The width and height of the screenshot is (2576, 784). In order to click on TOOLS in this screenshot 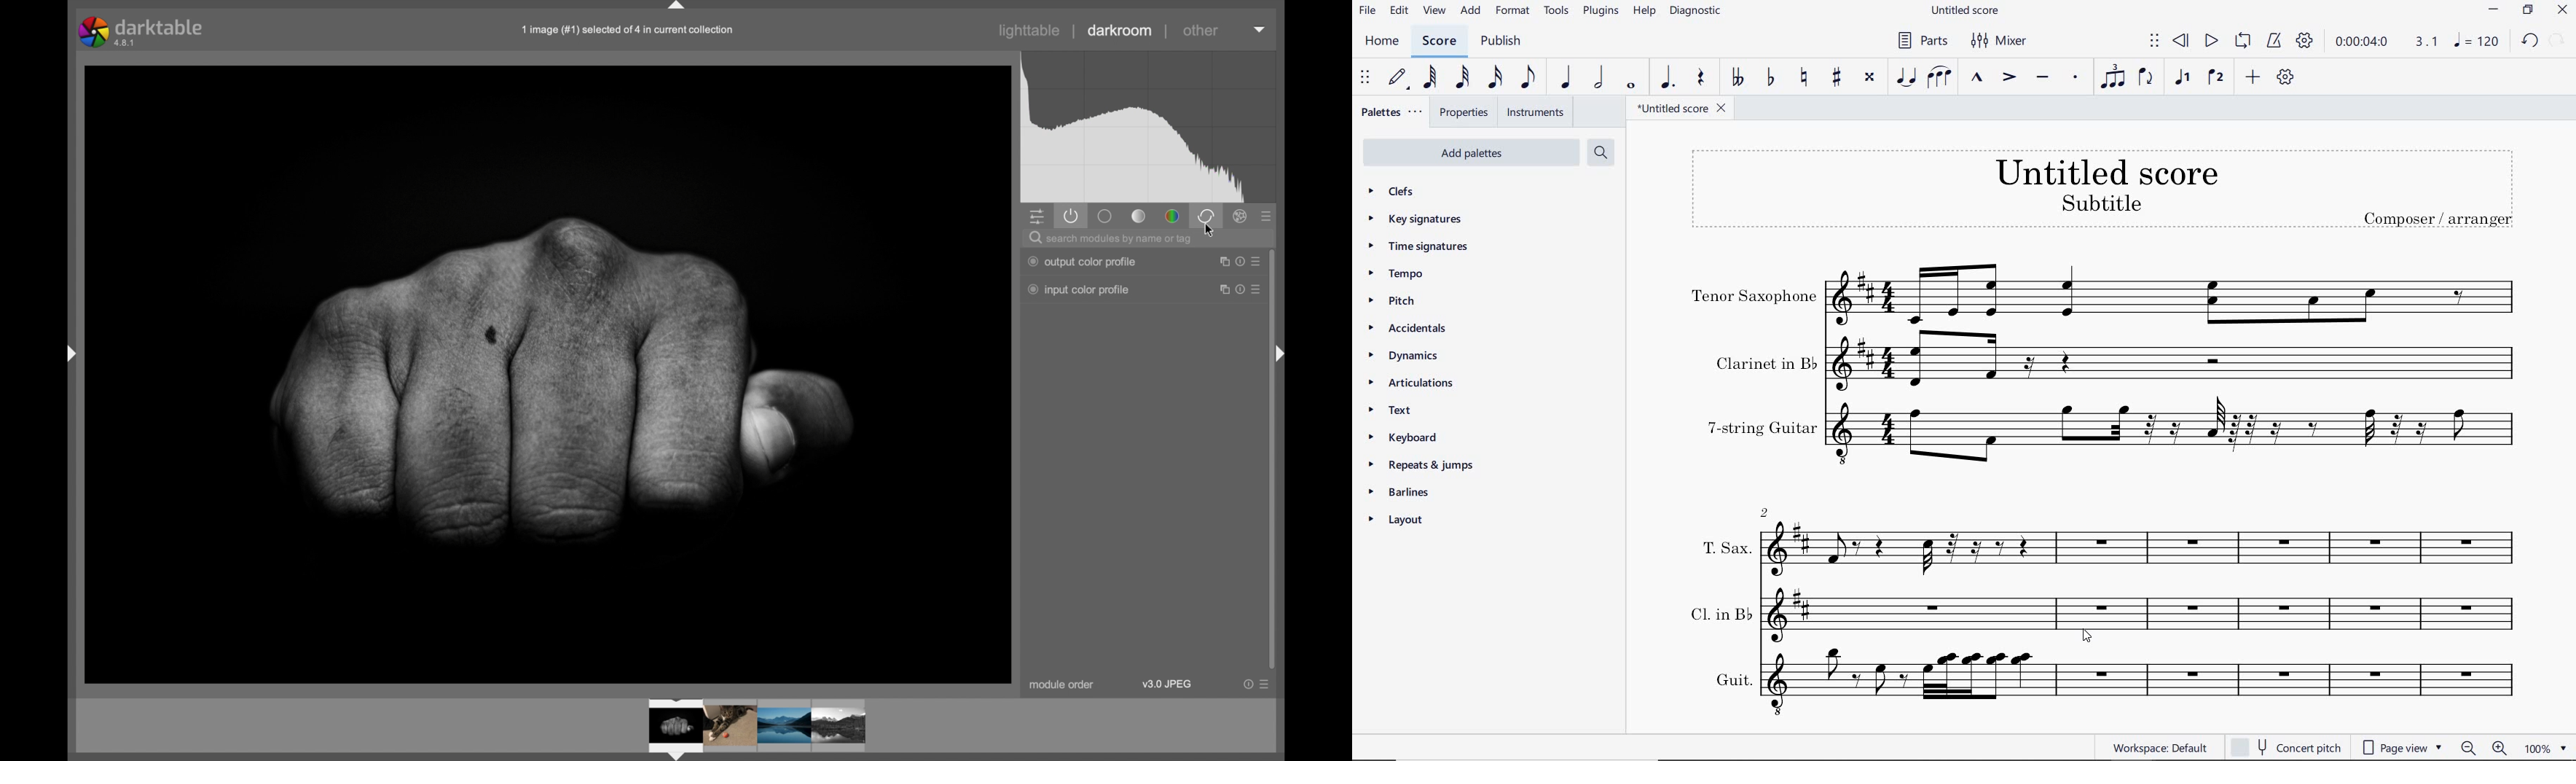, I will do `click(1557, 12)`.